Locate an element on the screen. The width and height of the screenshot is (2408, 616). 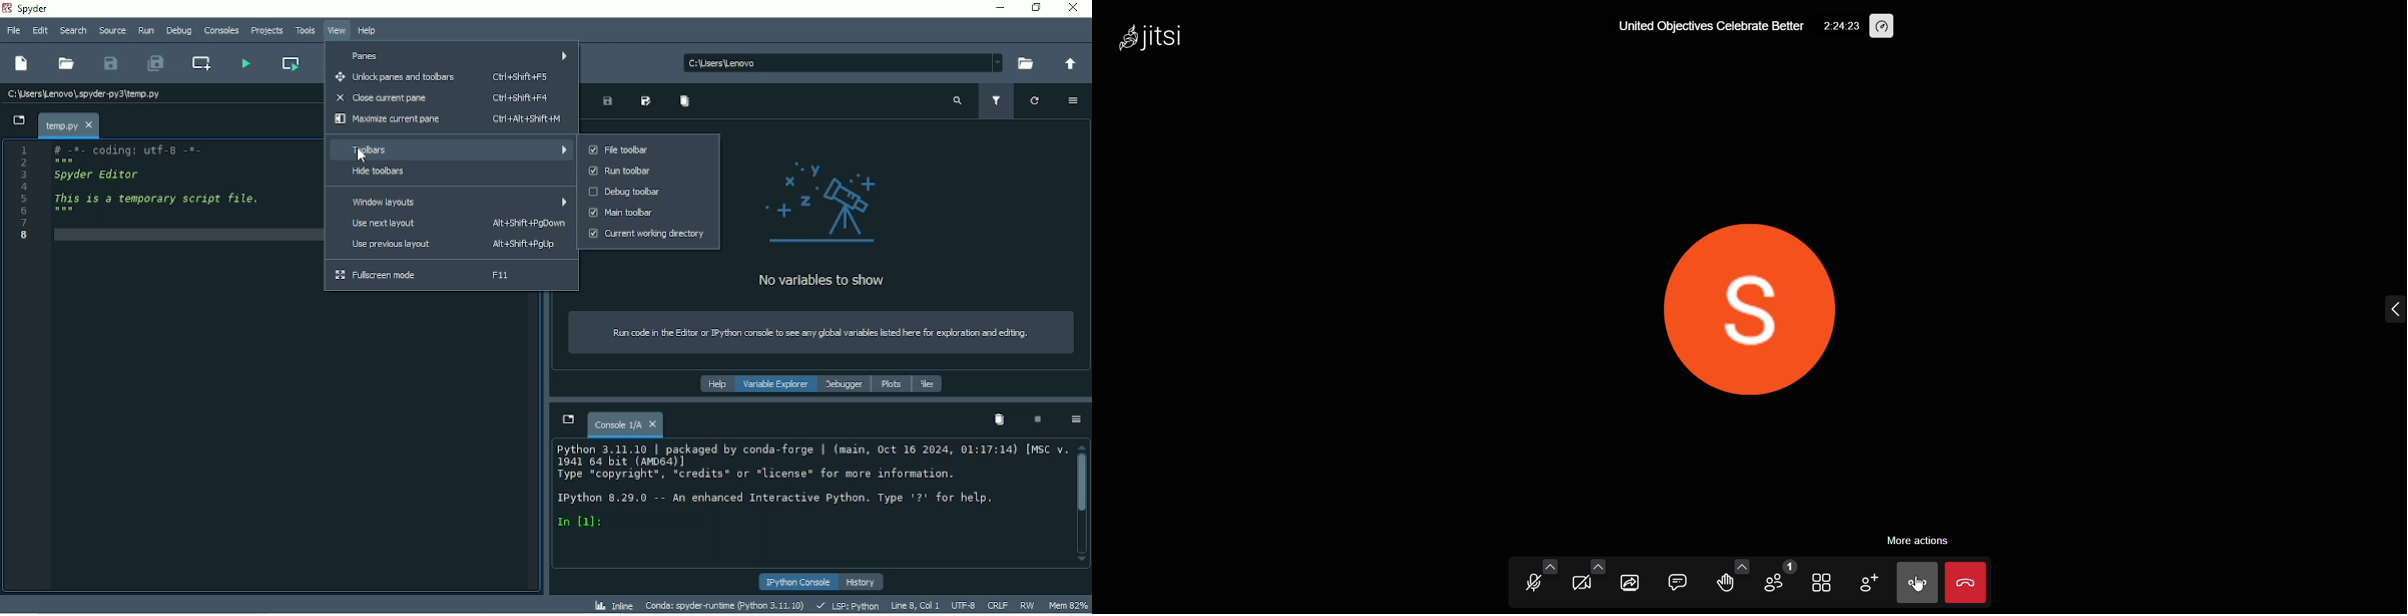
File is located at coordinates (12, 31).